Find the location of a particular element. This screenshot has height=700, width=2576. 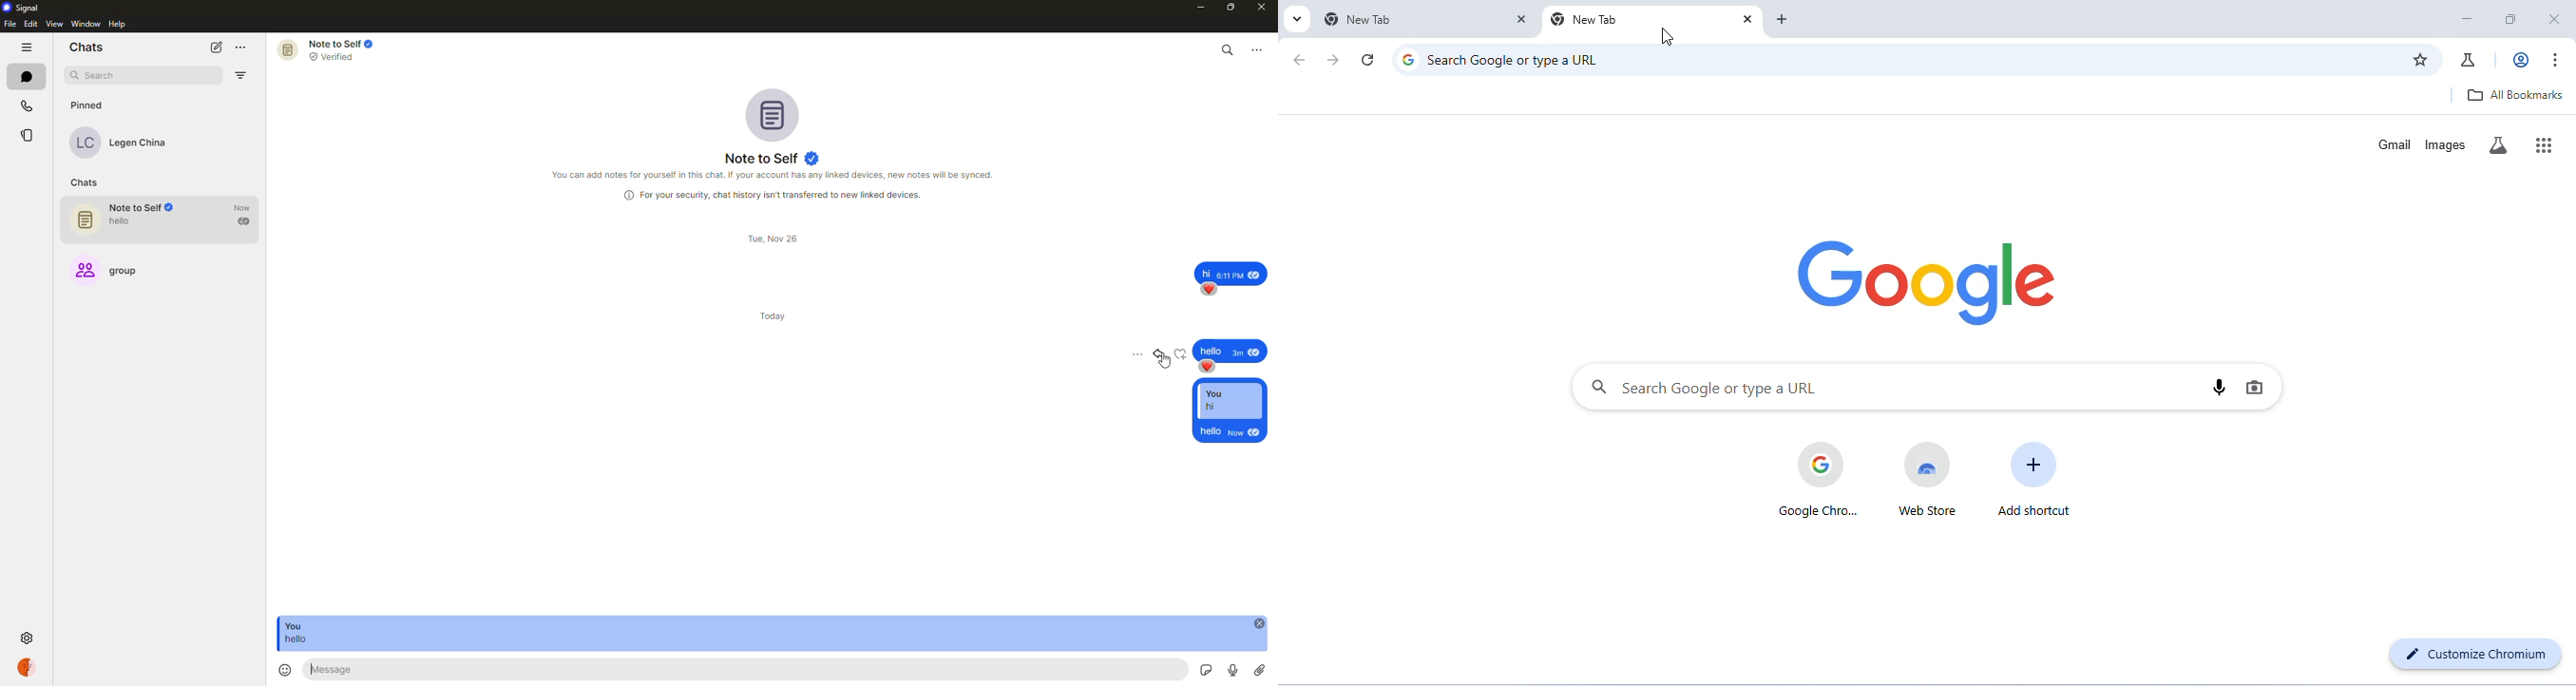

search is located at coordinates (1229, 49).